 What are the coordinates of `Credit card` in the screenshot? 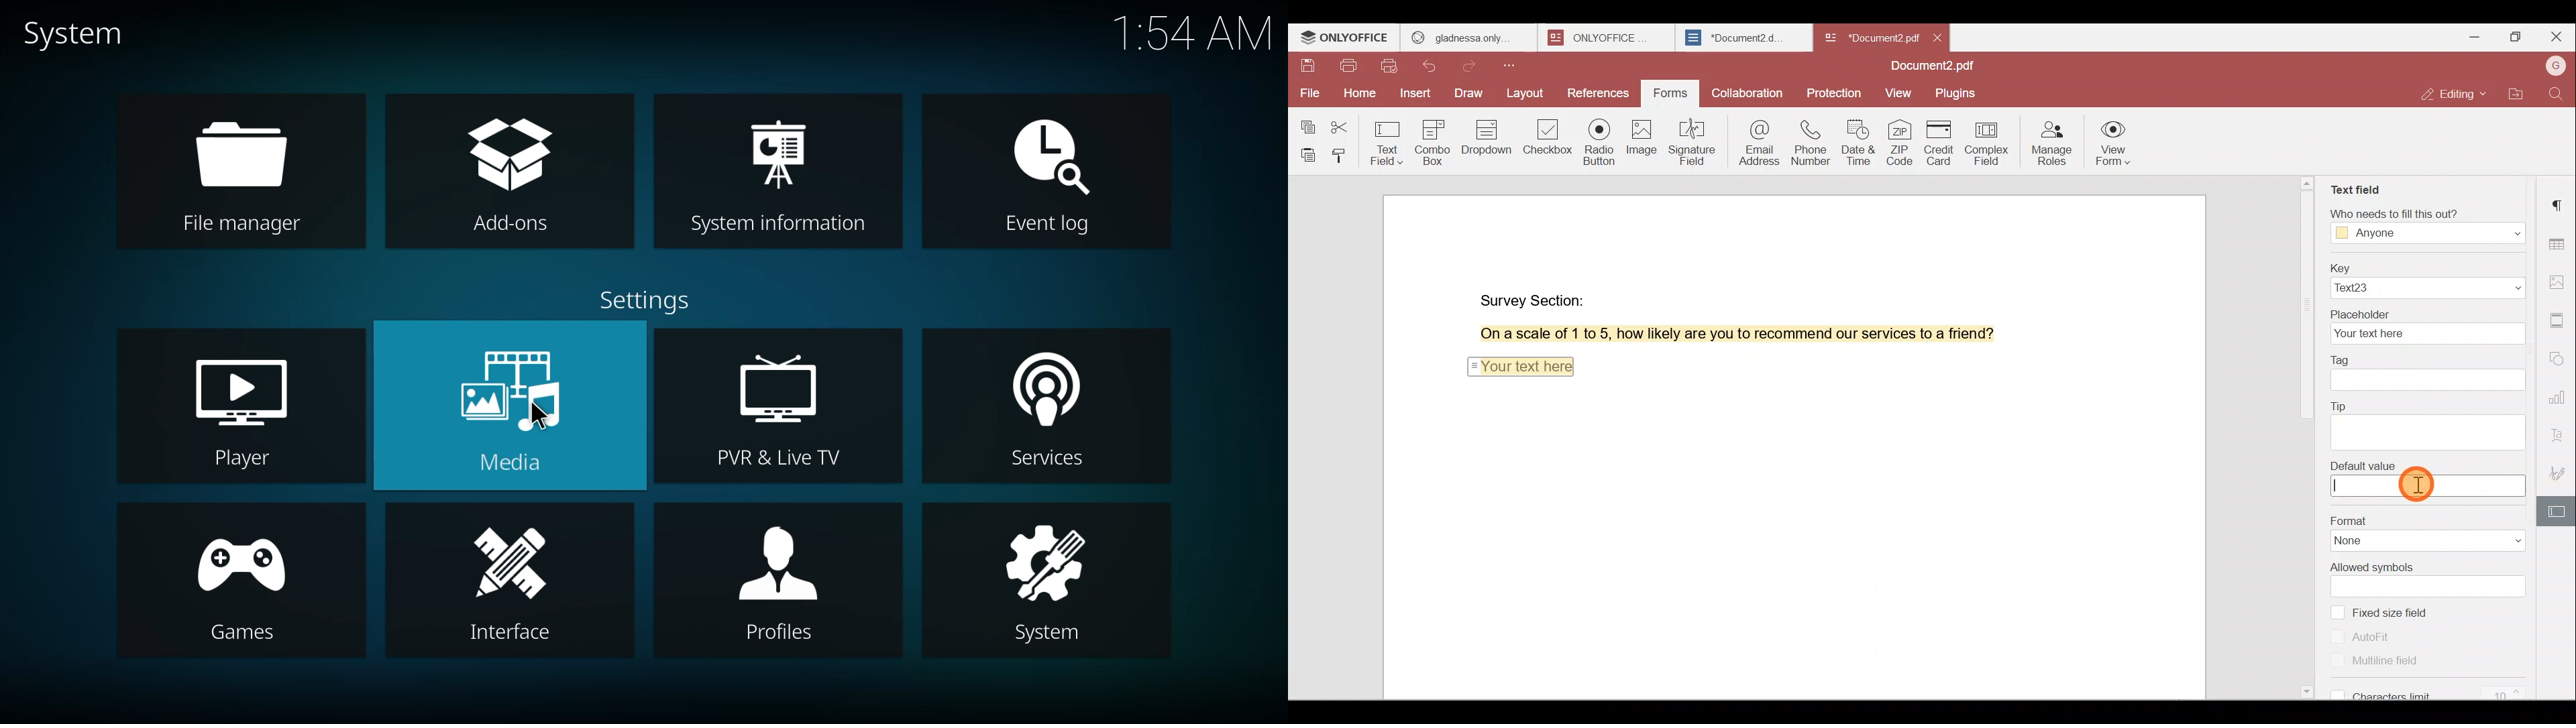 It's located at (1943, 143).